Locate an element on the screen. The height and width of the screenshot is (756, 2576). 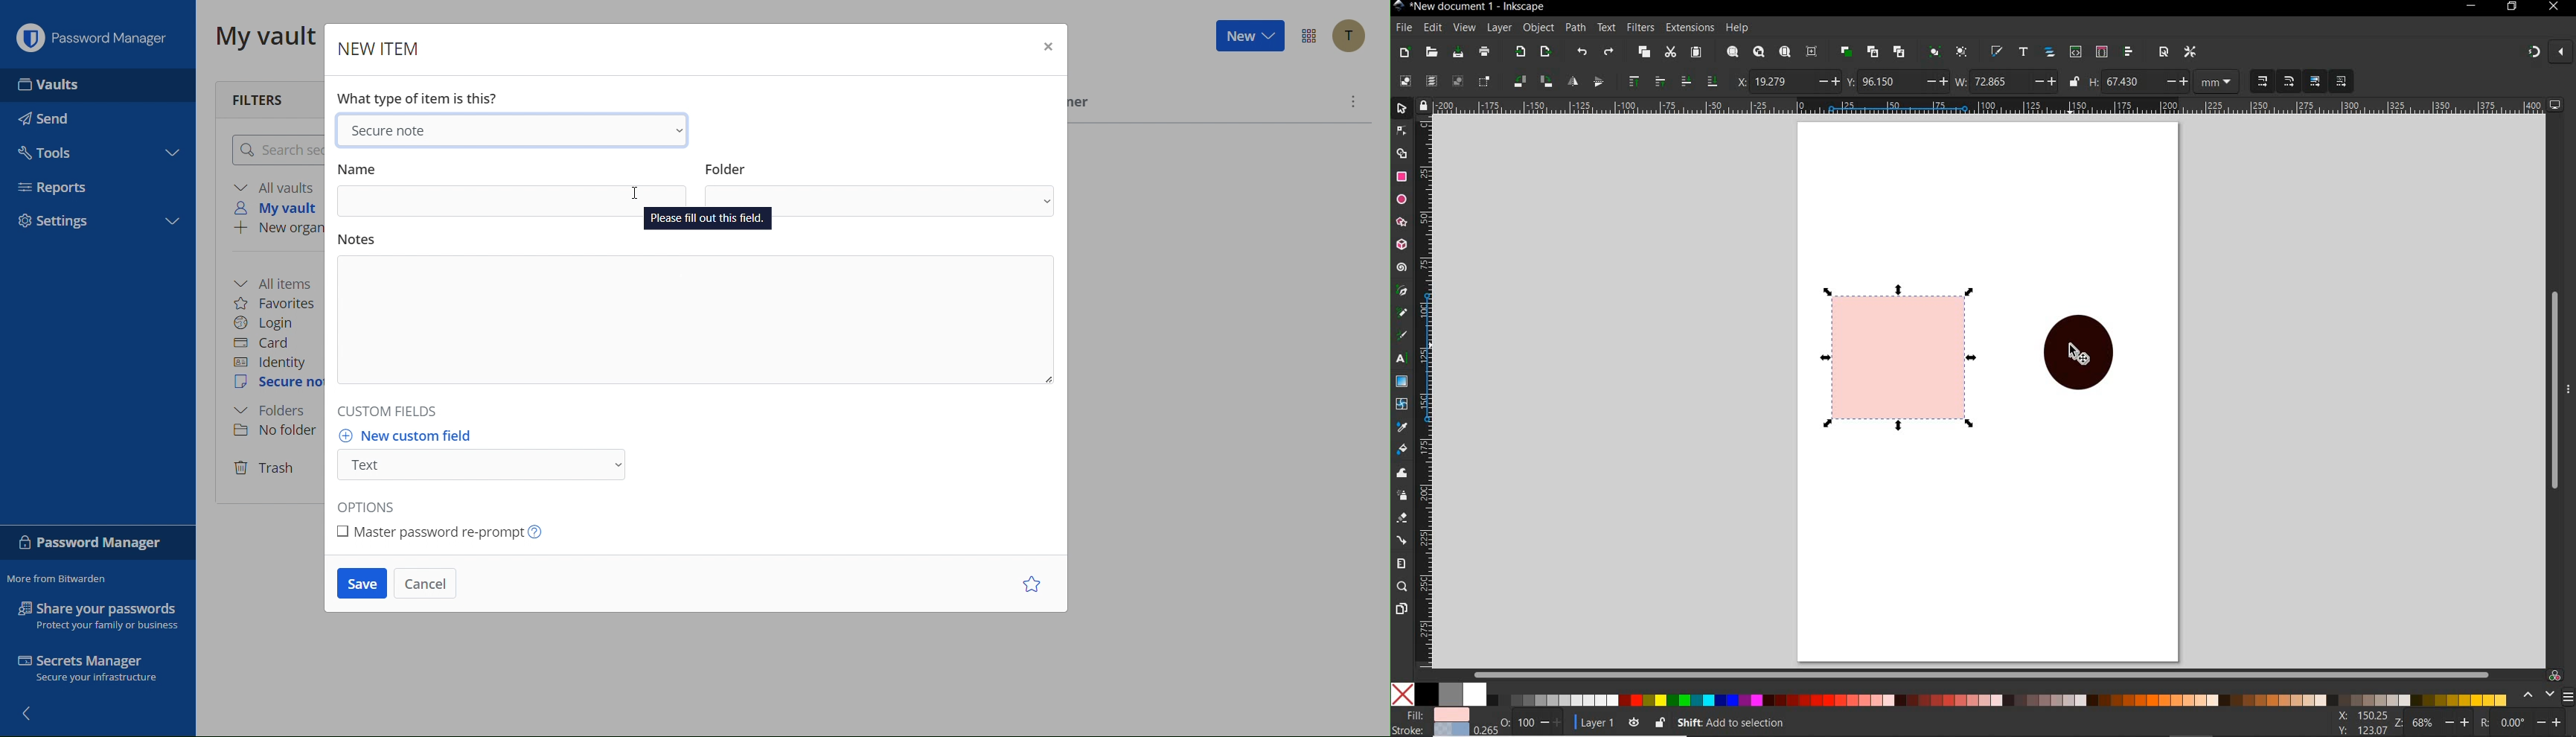
Cancel is located at coordinates (429, 585).